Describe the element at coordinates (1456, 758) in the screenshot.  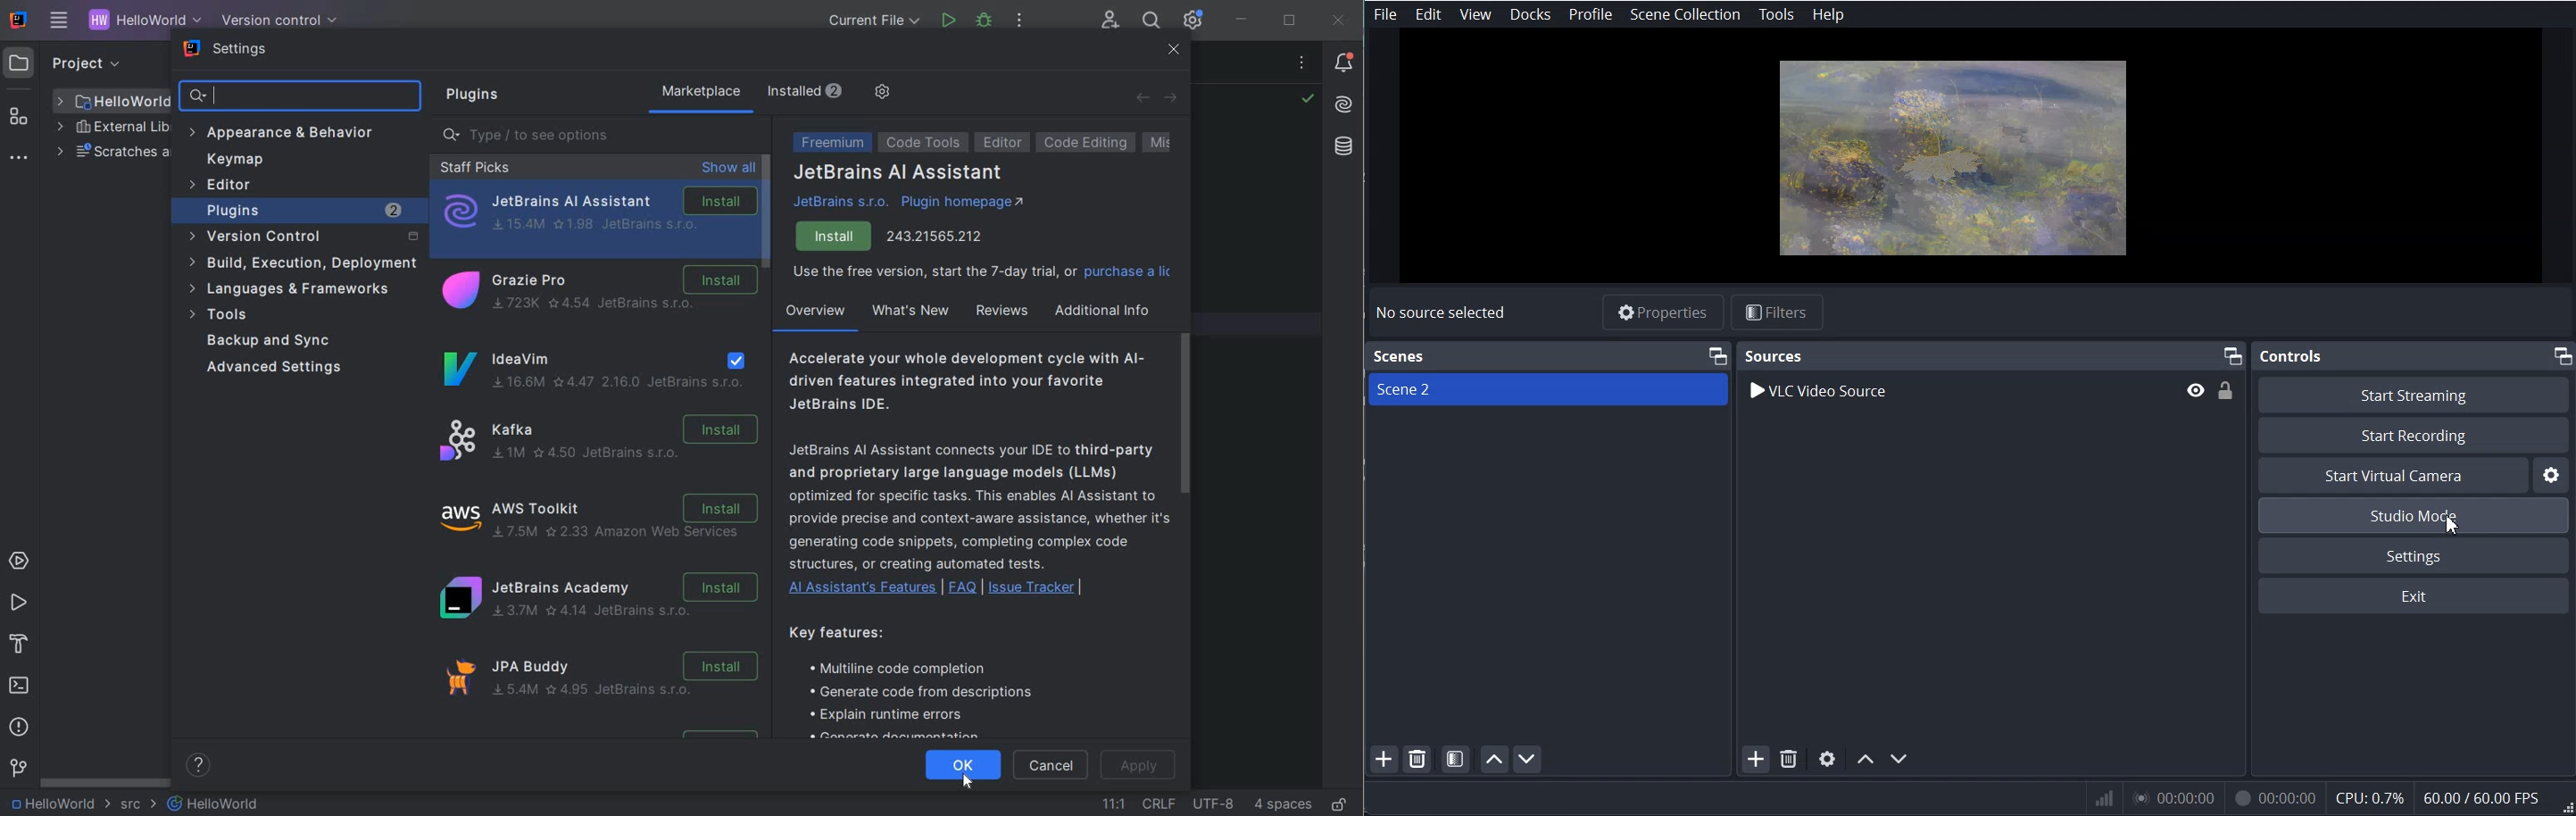
I see `Open Scene filter` at that location.